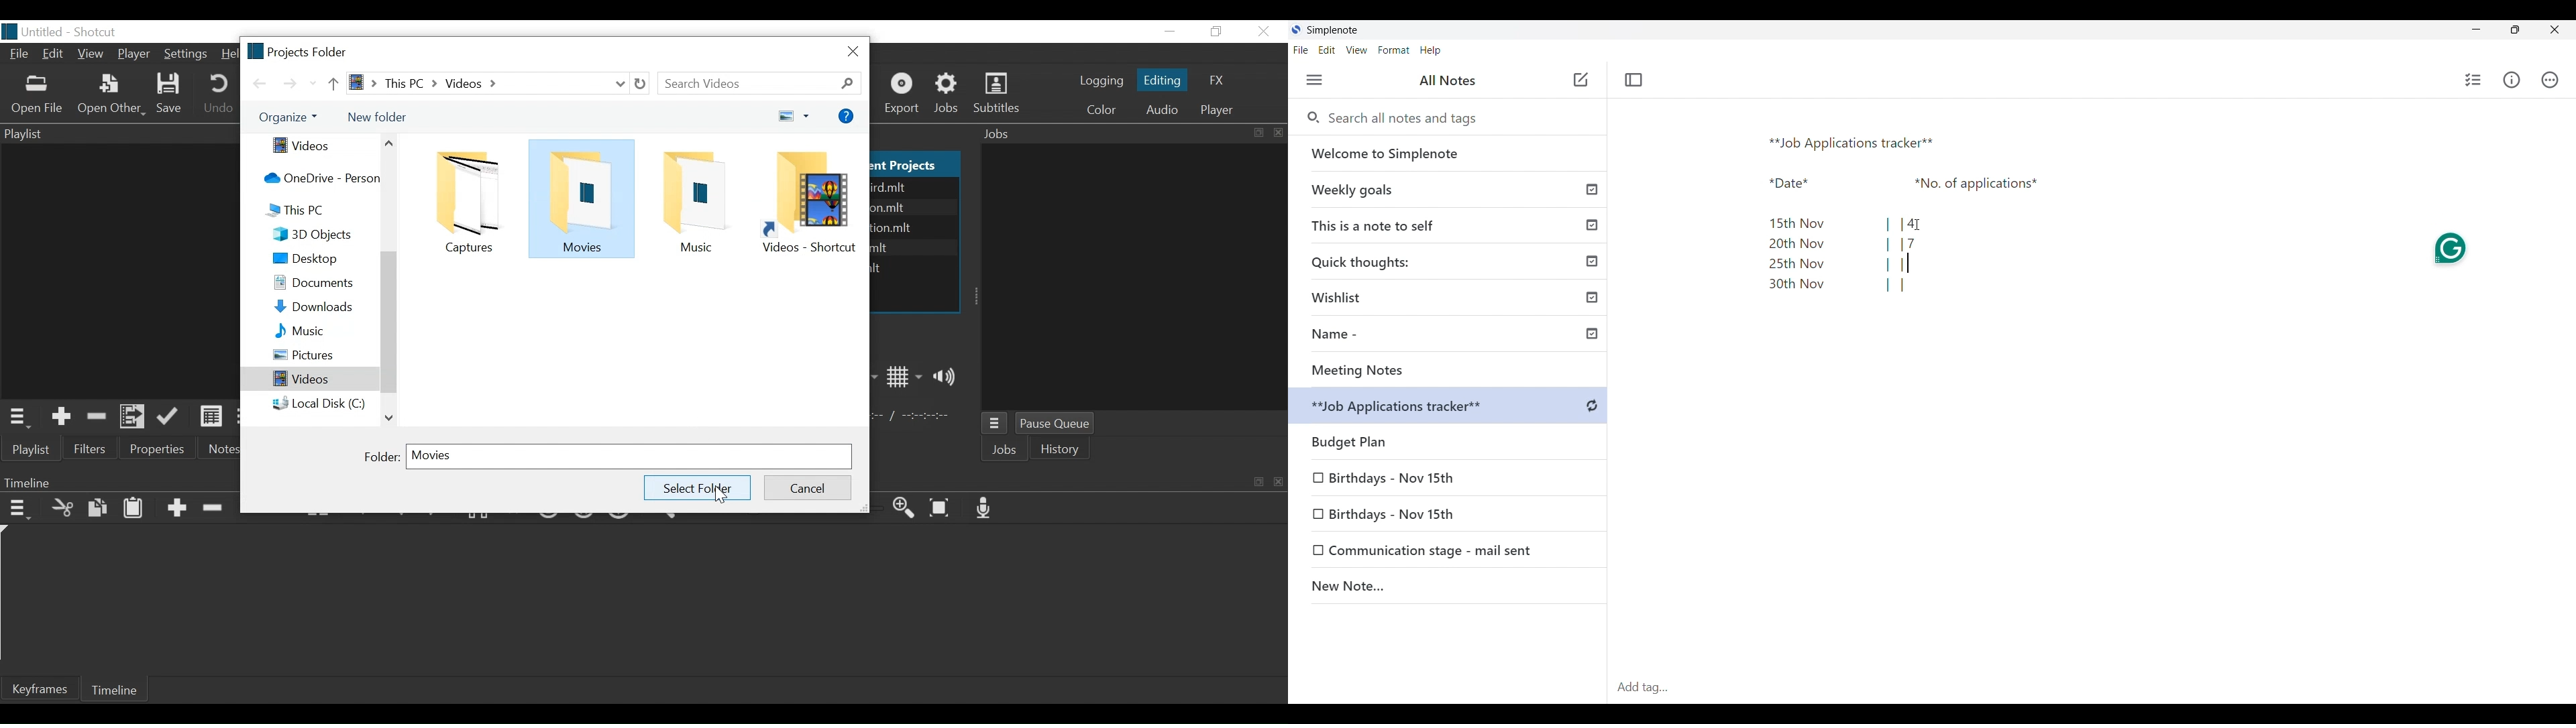 The width and height of the screenshot is (2576, 728). I want to click on Audio, so click(1161, 109).